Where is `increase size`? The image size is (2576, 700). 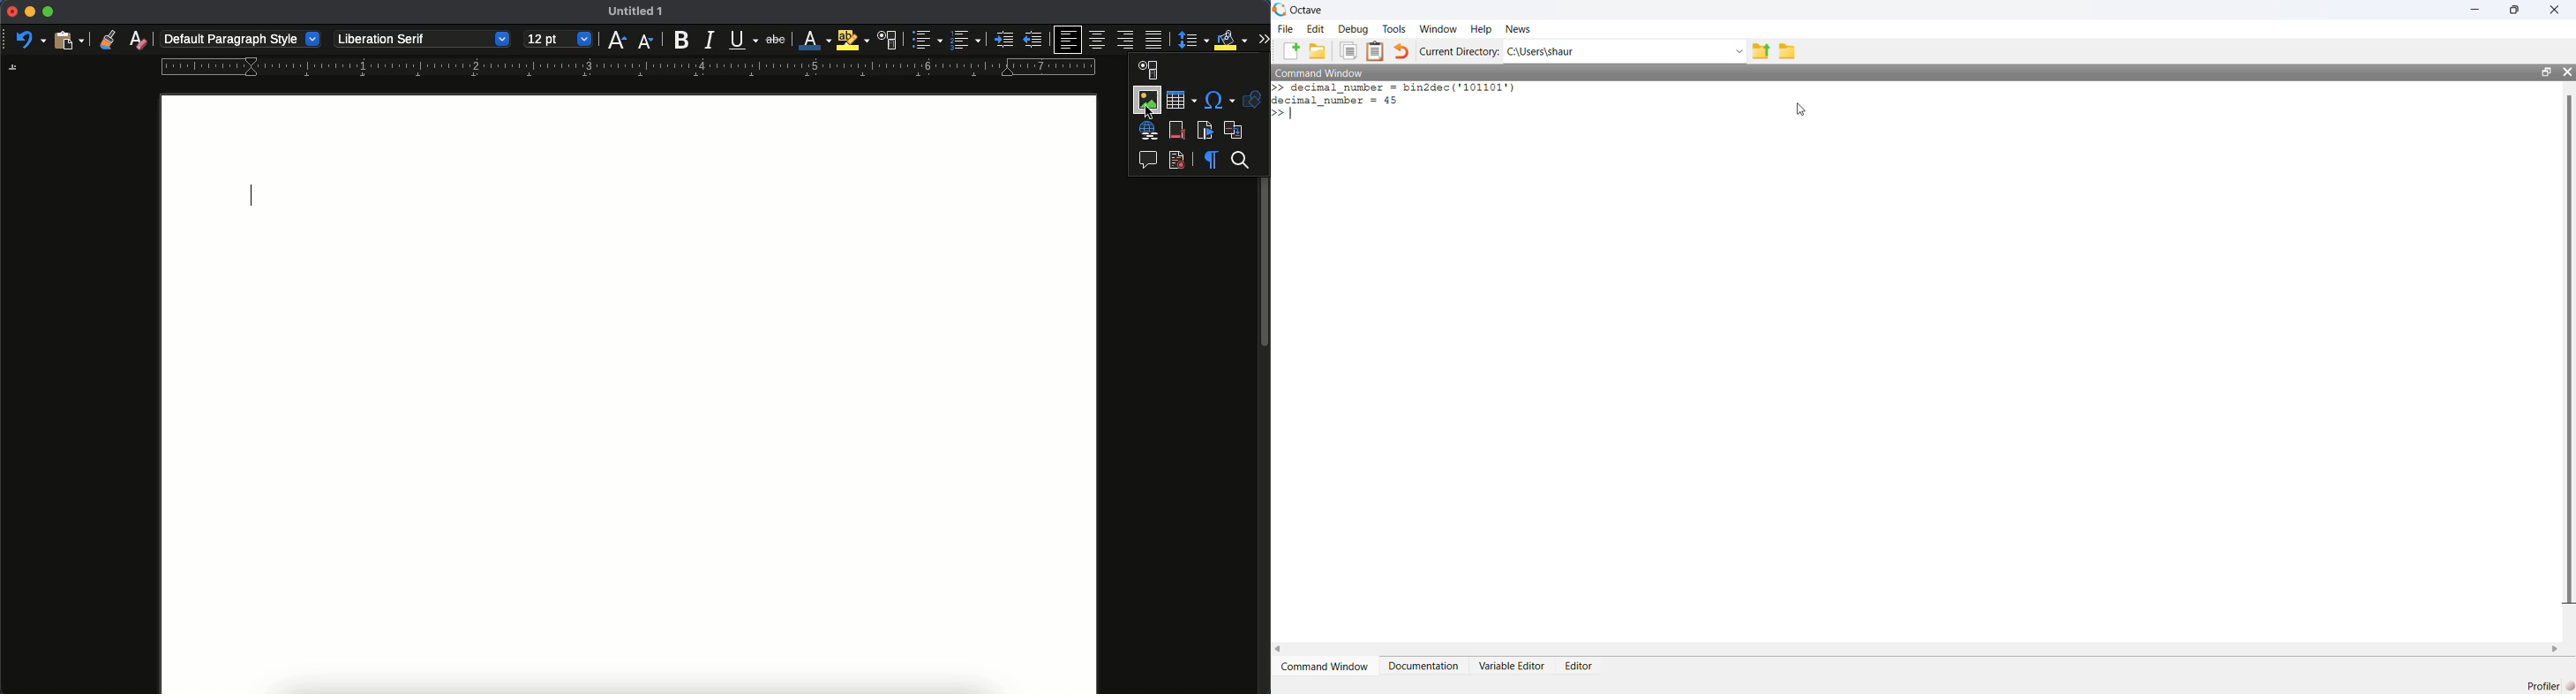
increase size is located at coordinates (616, 41).